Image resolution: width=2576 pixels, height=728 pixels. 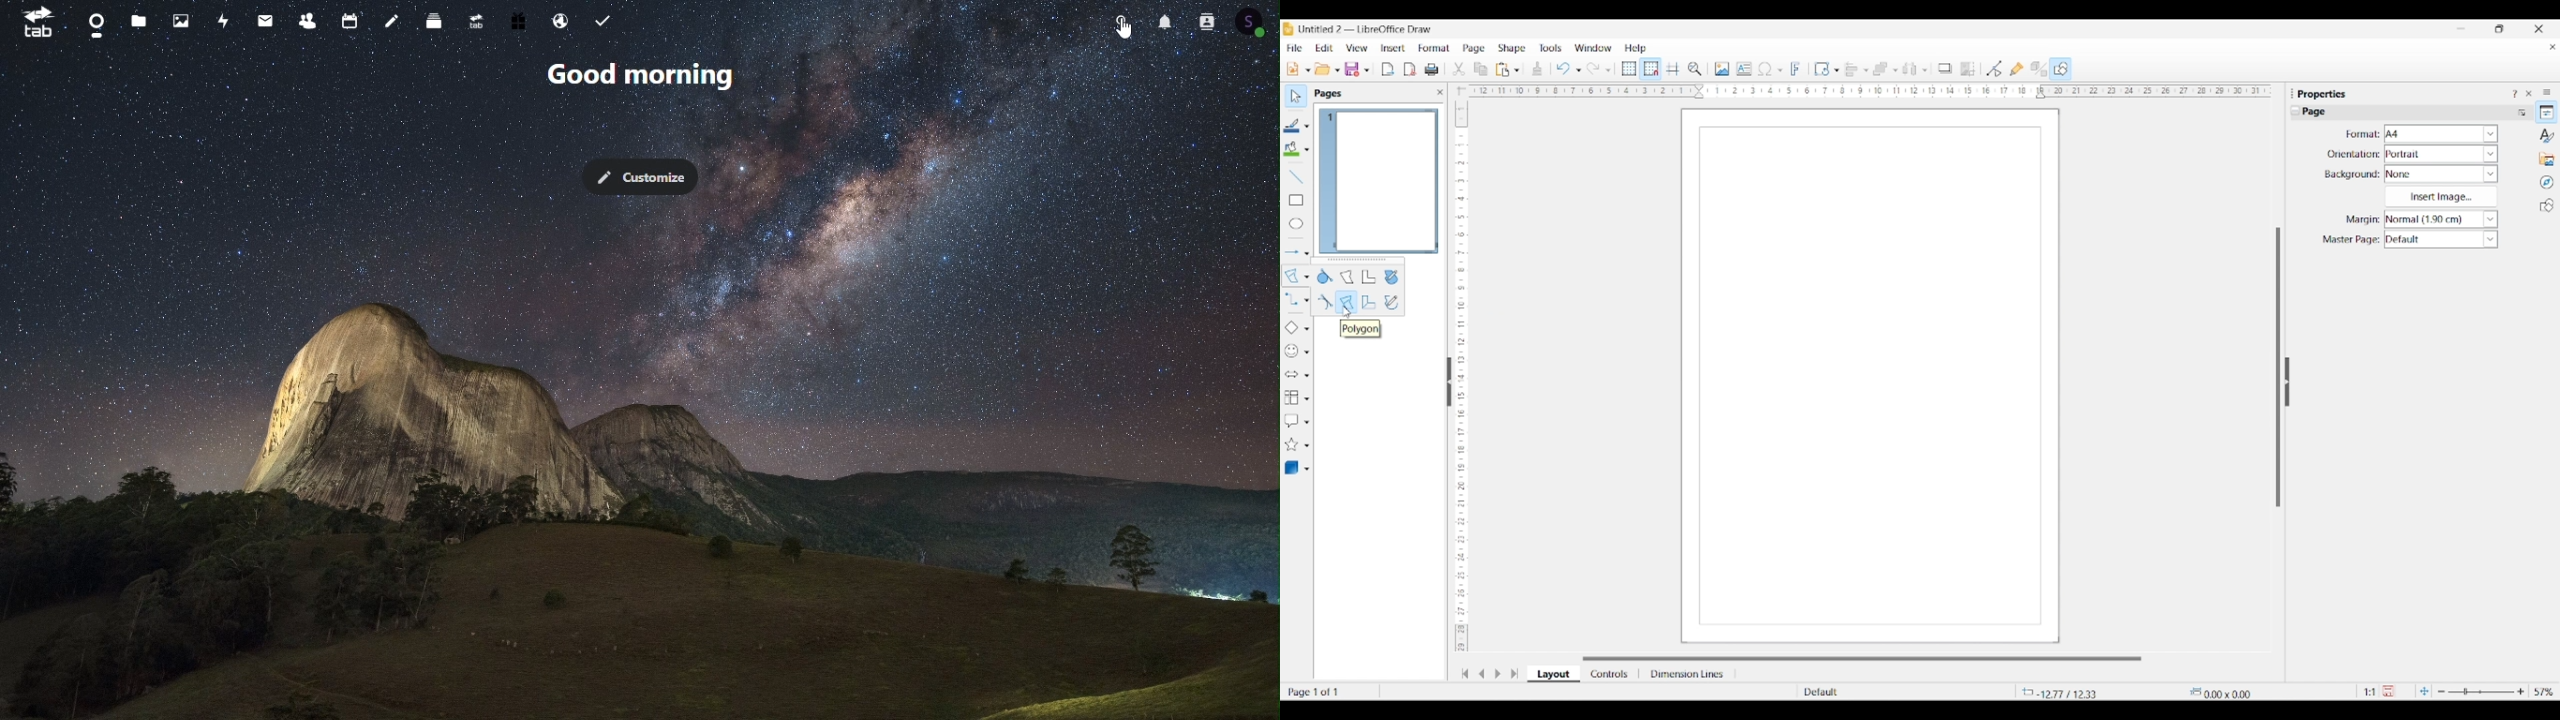 What do you see at coordinates (1292, 125) in the screenshot?
I see `Selected line color` at bounding box center [1292, 125].